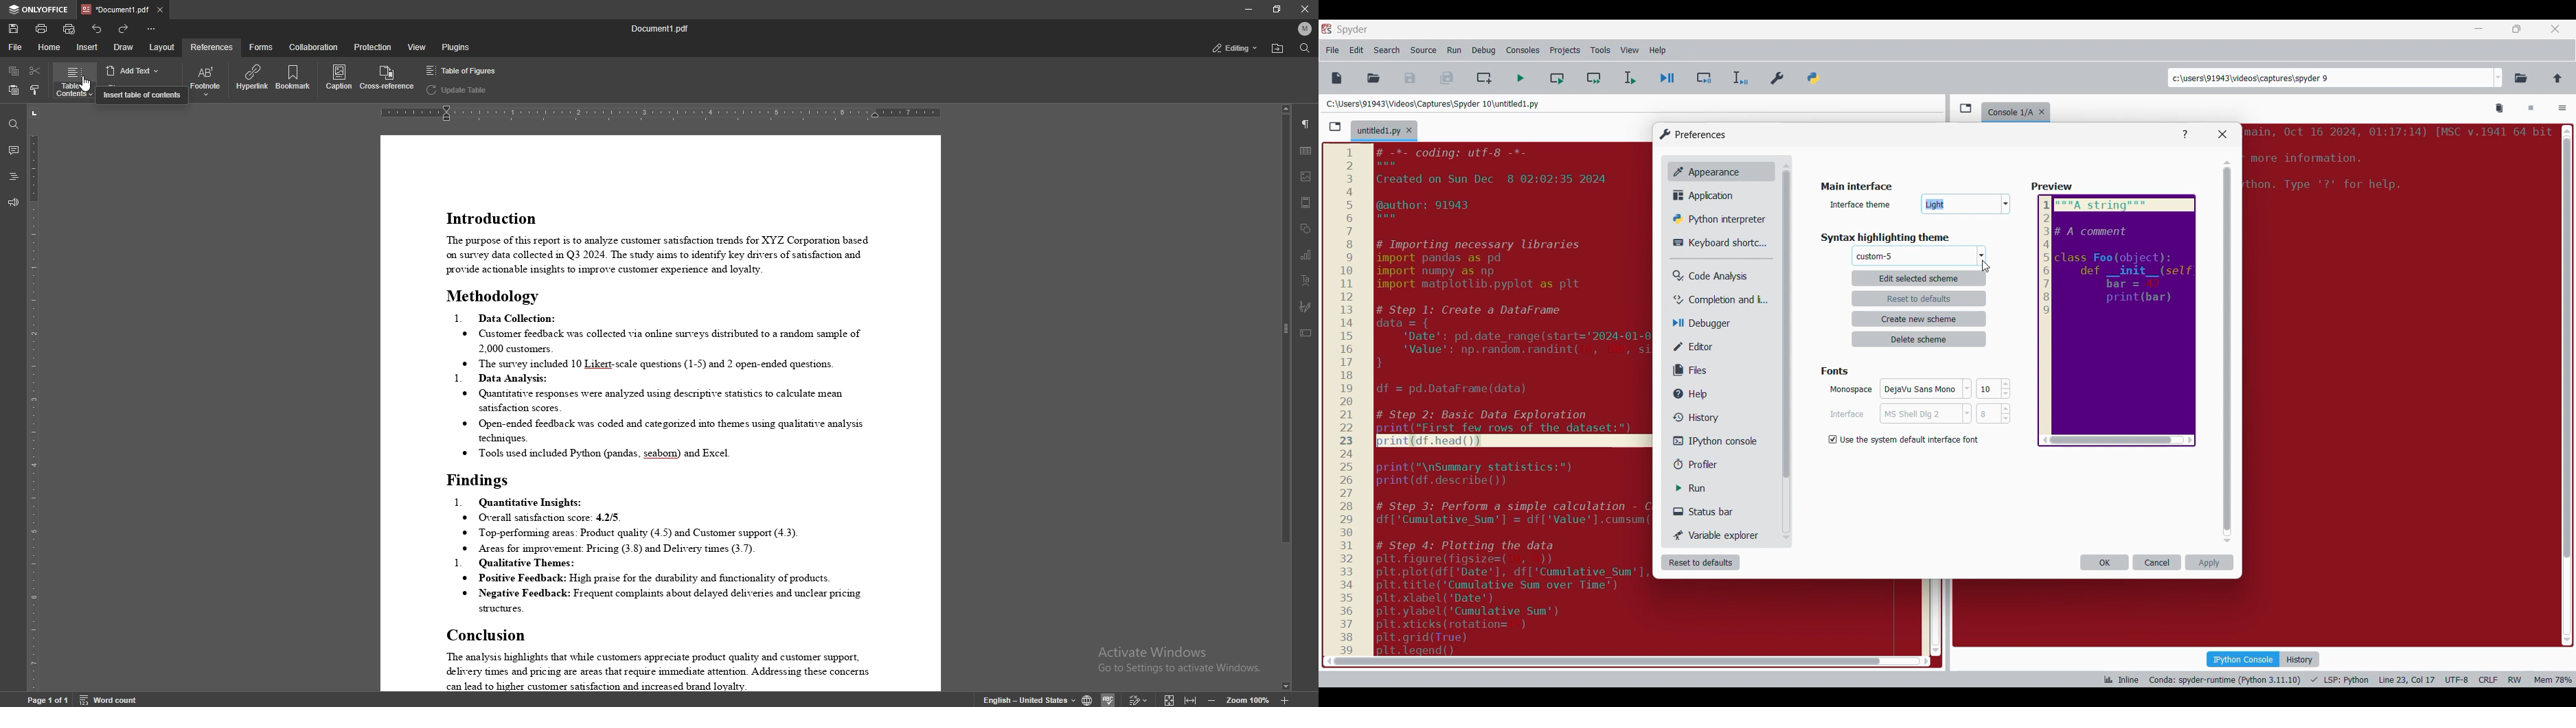 The image size is (2576, 728). Describe the element at coordinates (1630, 50) in the screenshot. I see `View menu` at that location.